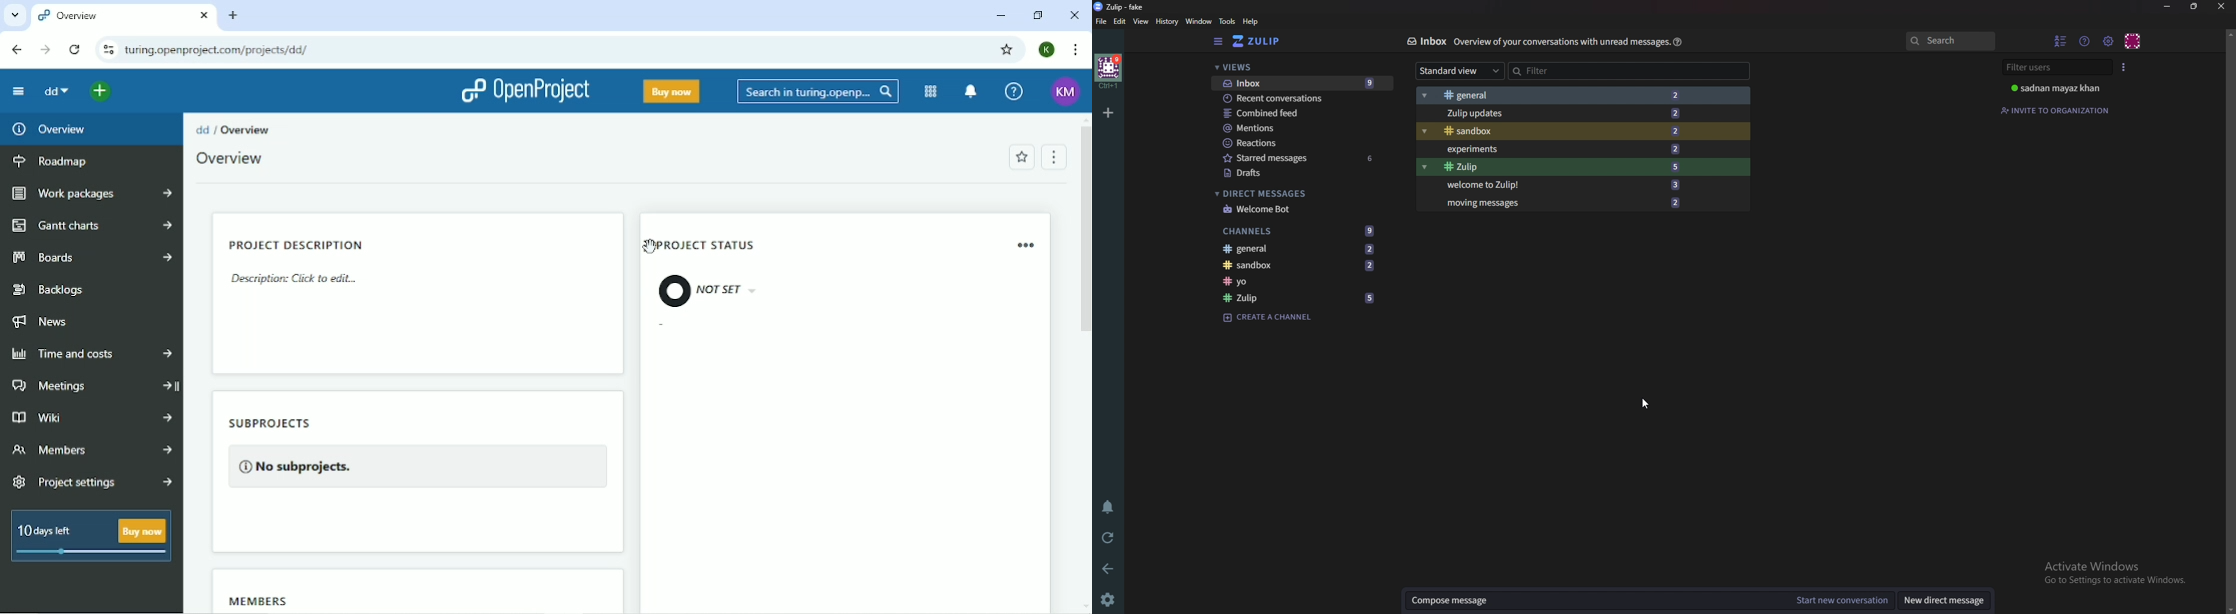 The width and height of the screenshot is (2240, 616). I want to click on main menu, so click(2109, 41).